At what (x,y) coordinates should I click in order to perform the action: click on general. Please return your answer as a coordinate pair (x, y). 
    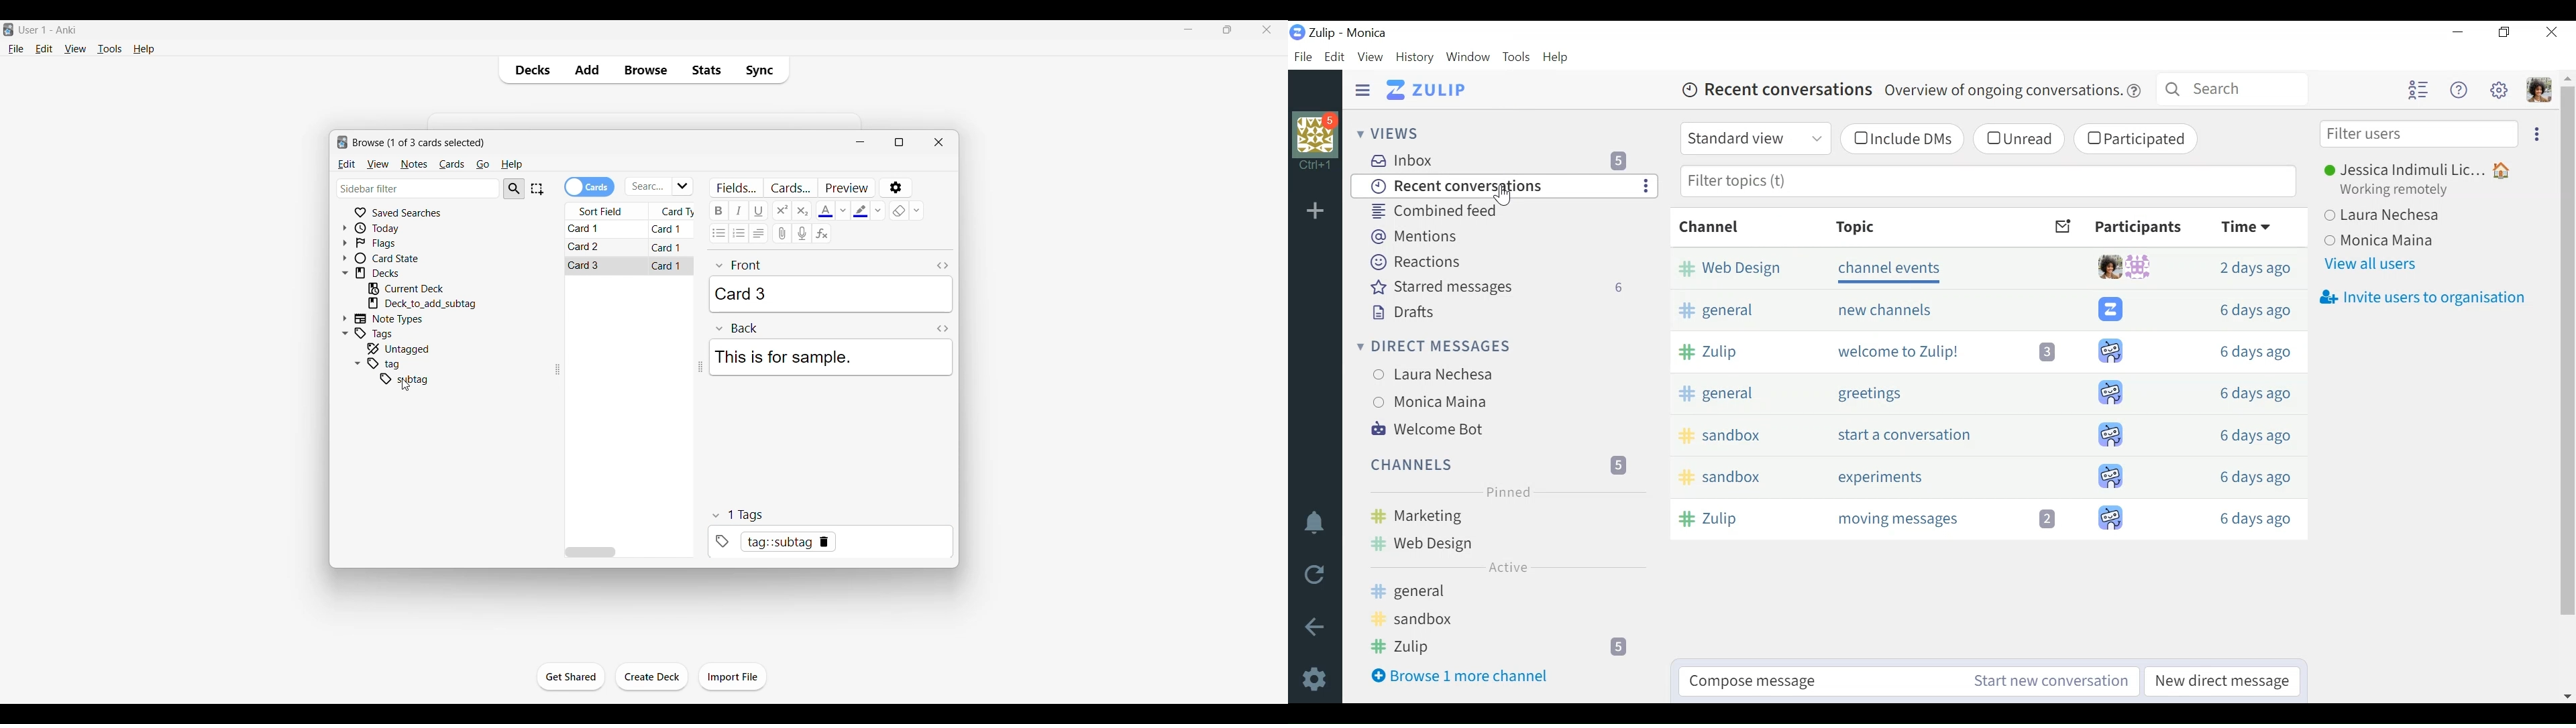
    Looking at the image, I should click on (1496, 592).